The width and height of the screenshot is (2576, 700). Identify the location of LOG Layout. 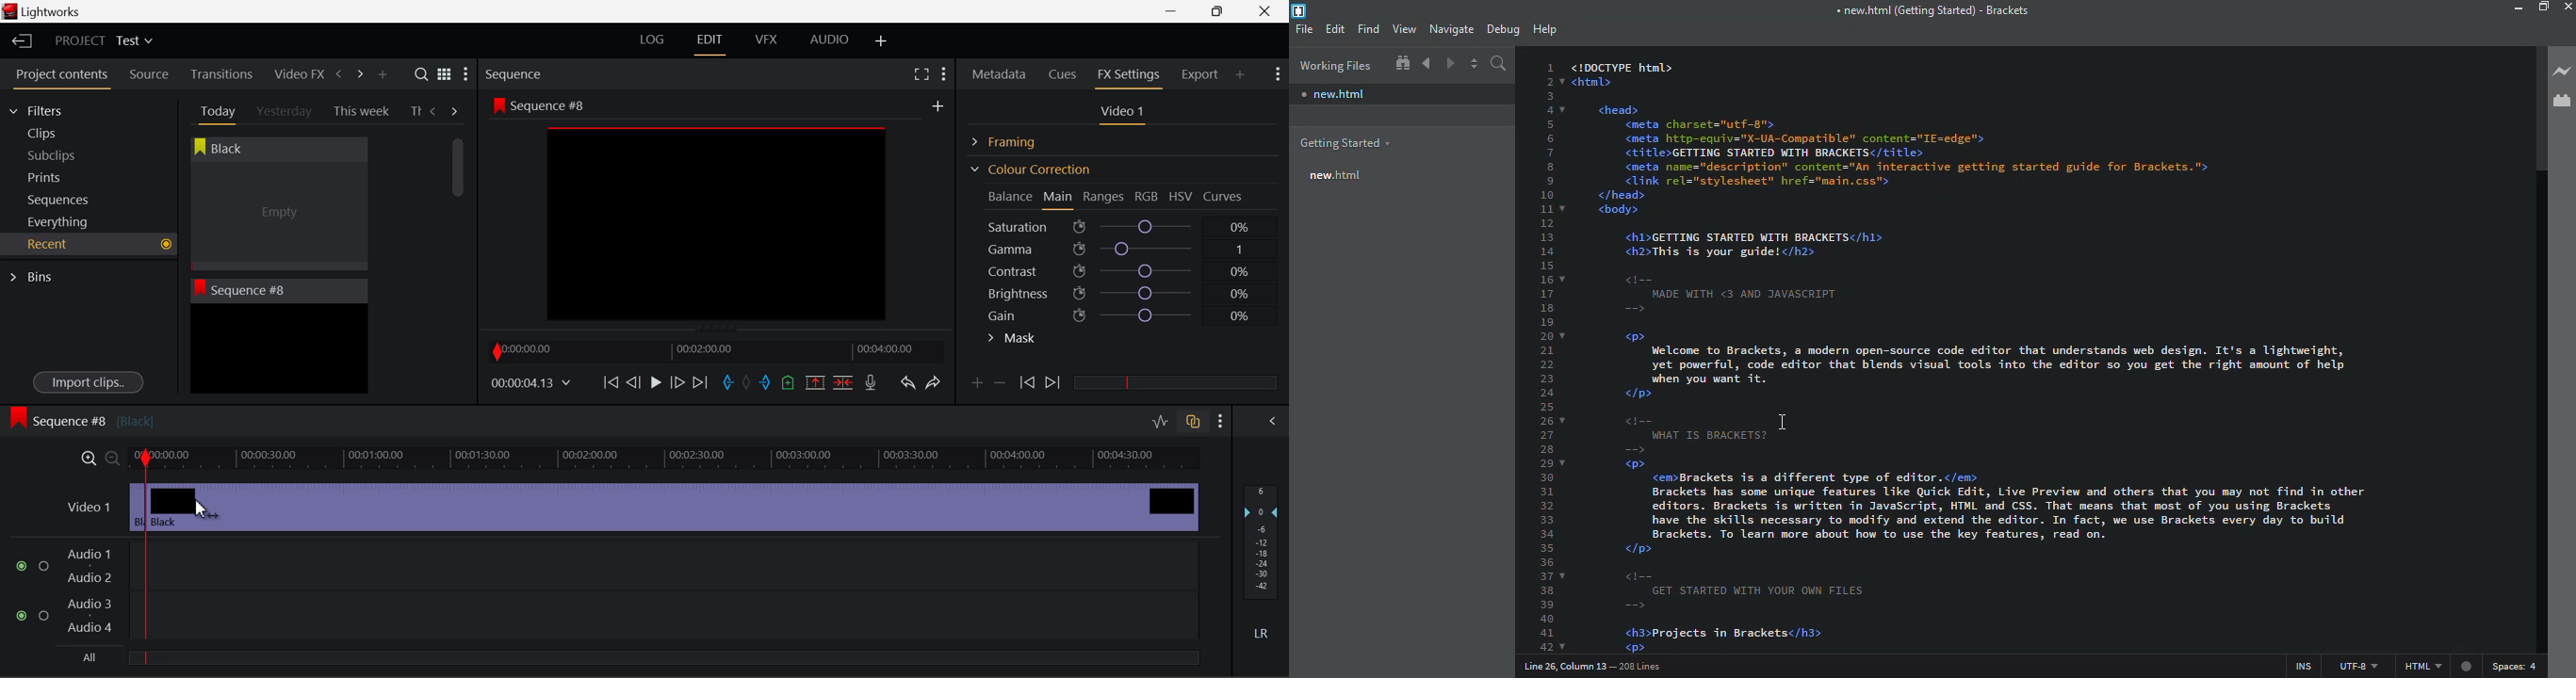
(652, 39).